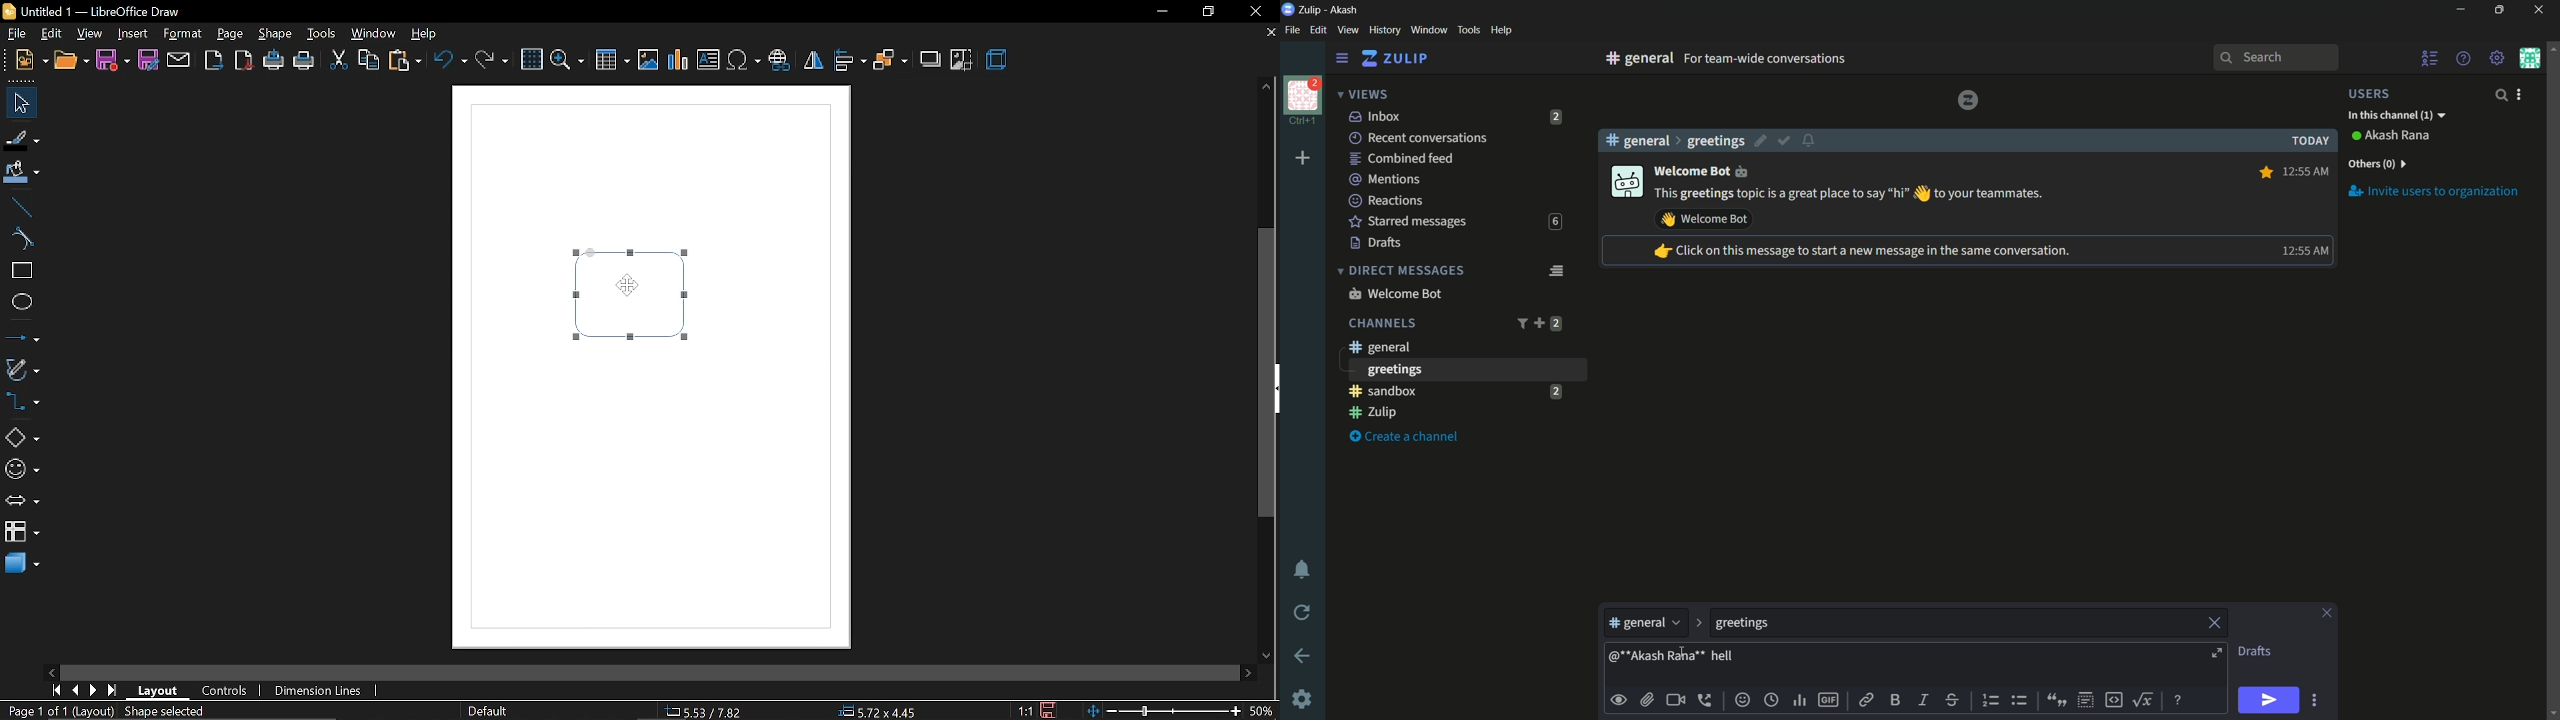  Describe the element at coordinates (22, 337) in the screenshot. I see `lines and arrows` at that location.